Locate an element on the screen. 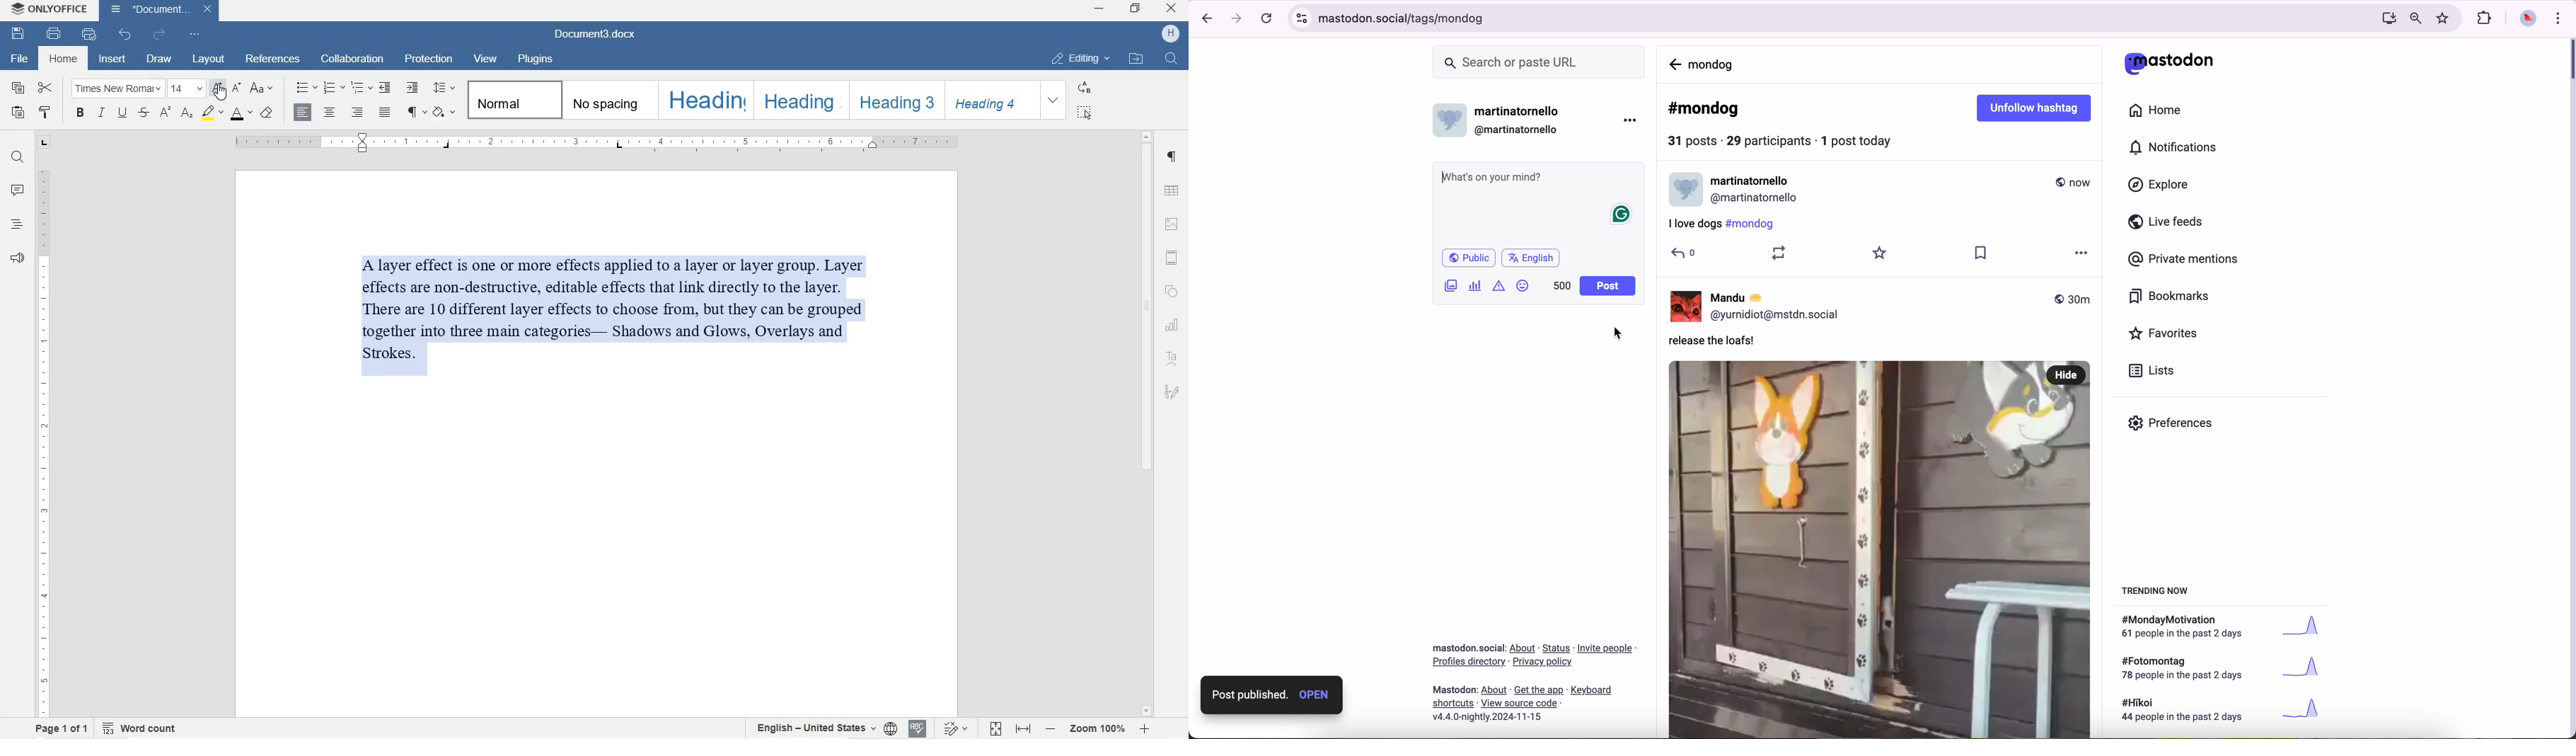  29 participants is located at coordinates (1769, 140).